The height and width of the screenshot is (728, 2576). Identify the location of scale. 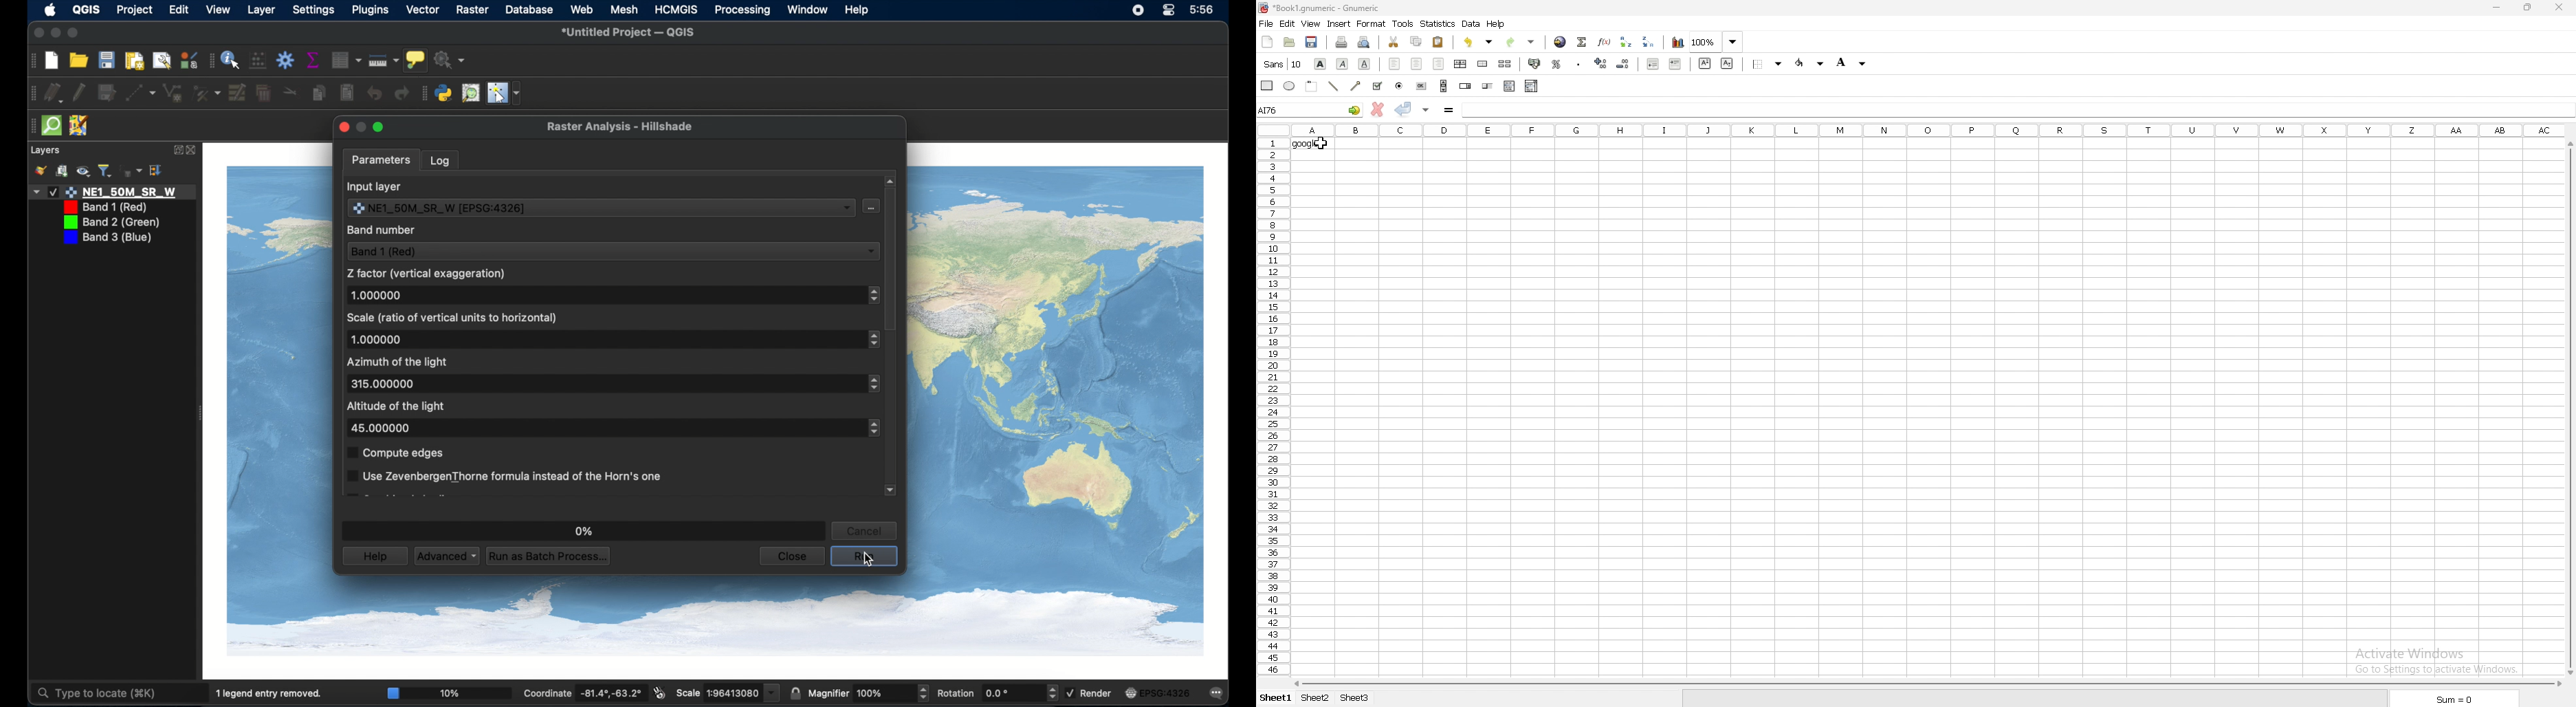
(728, 692).